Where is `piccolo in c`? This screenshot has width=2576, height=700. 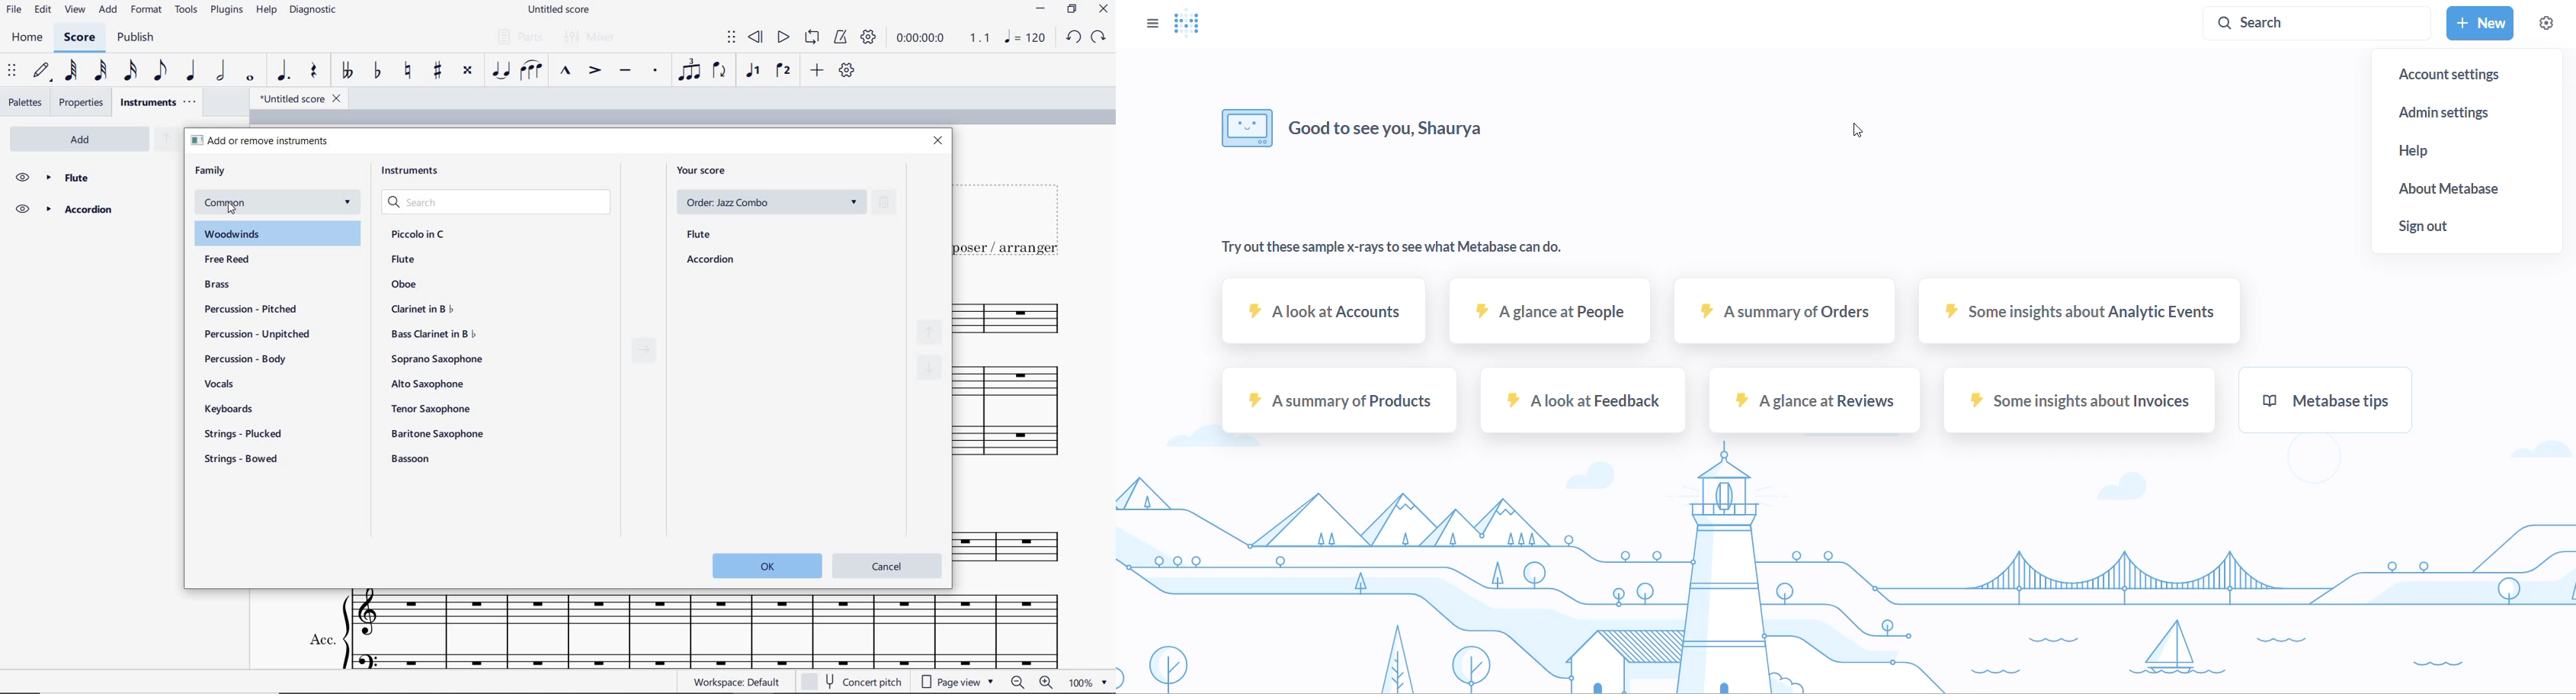 piccolo in c is located at coordinates (417, 233).